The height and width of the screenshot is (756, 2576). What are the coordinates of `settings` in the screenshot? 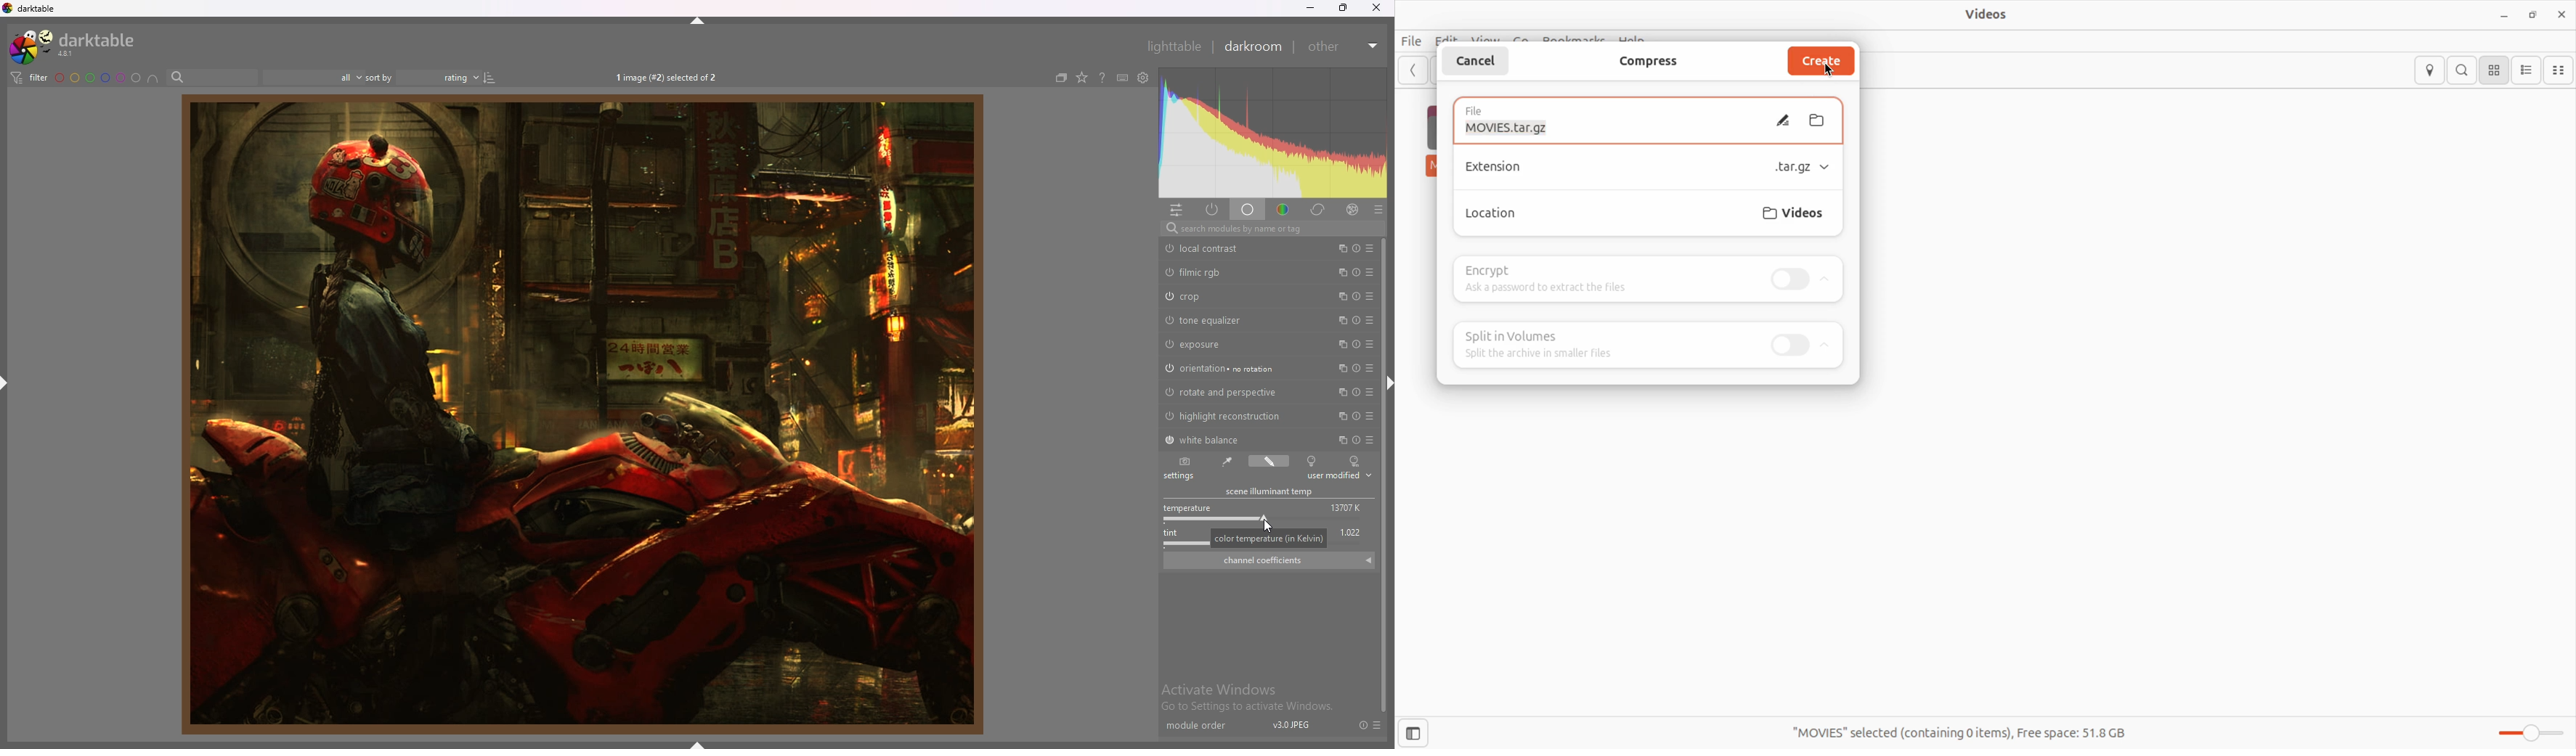 It's located at (1182, 476).